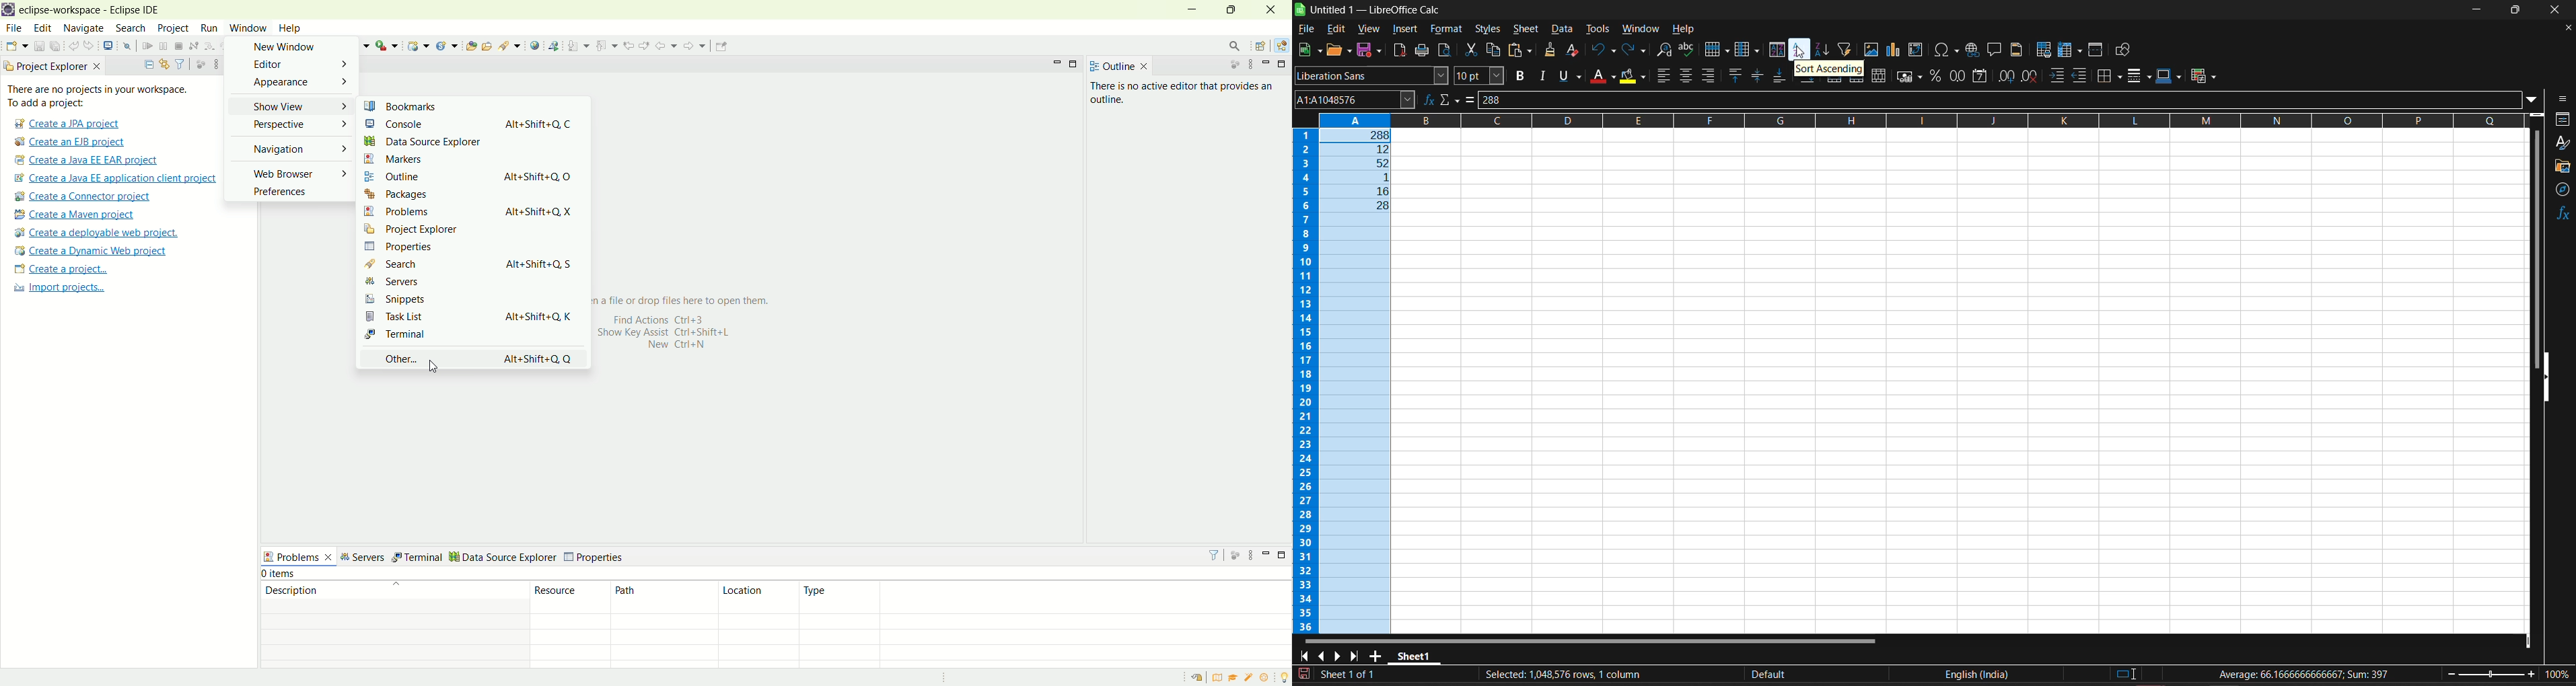 This screenshot has width=2576, height=700. Describe the element at coordinates (1909, 74) in the screenshot. I see `format as currency` at that location.